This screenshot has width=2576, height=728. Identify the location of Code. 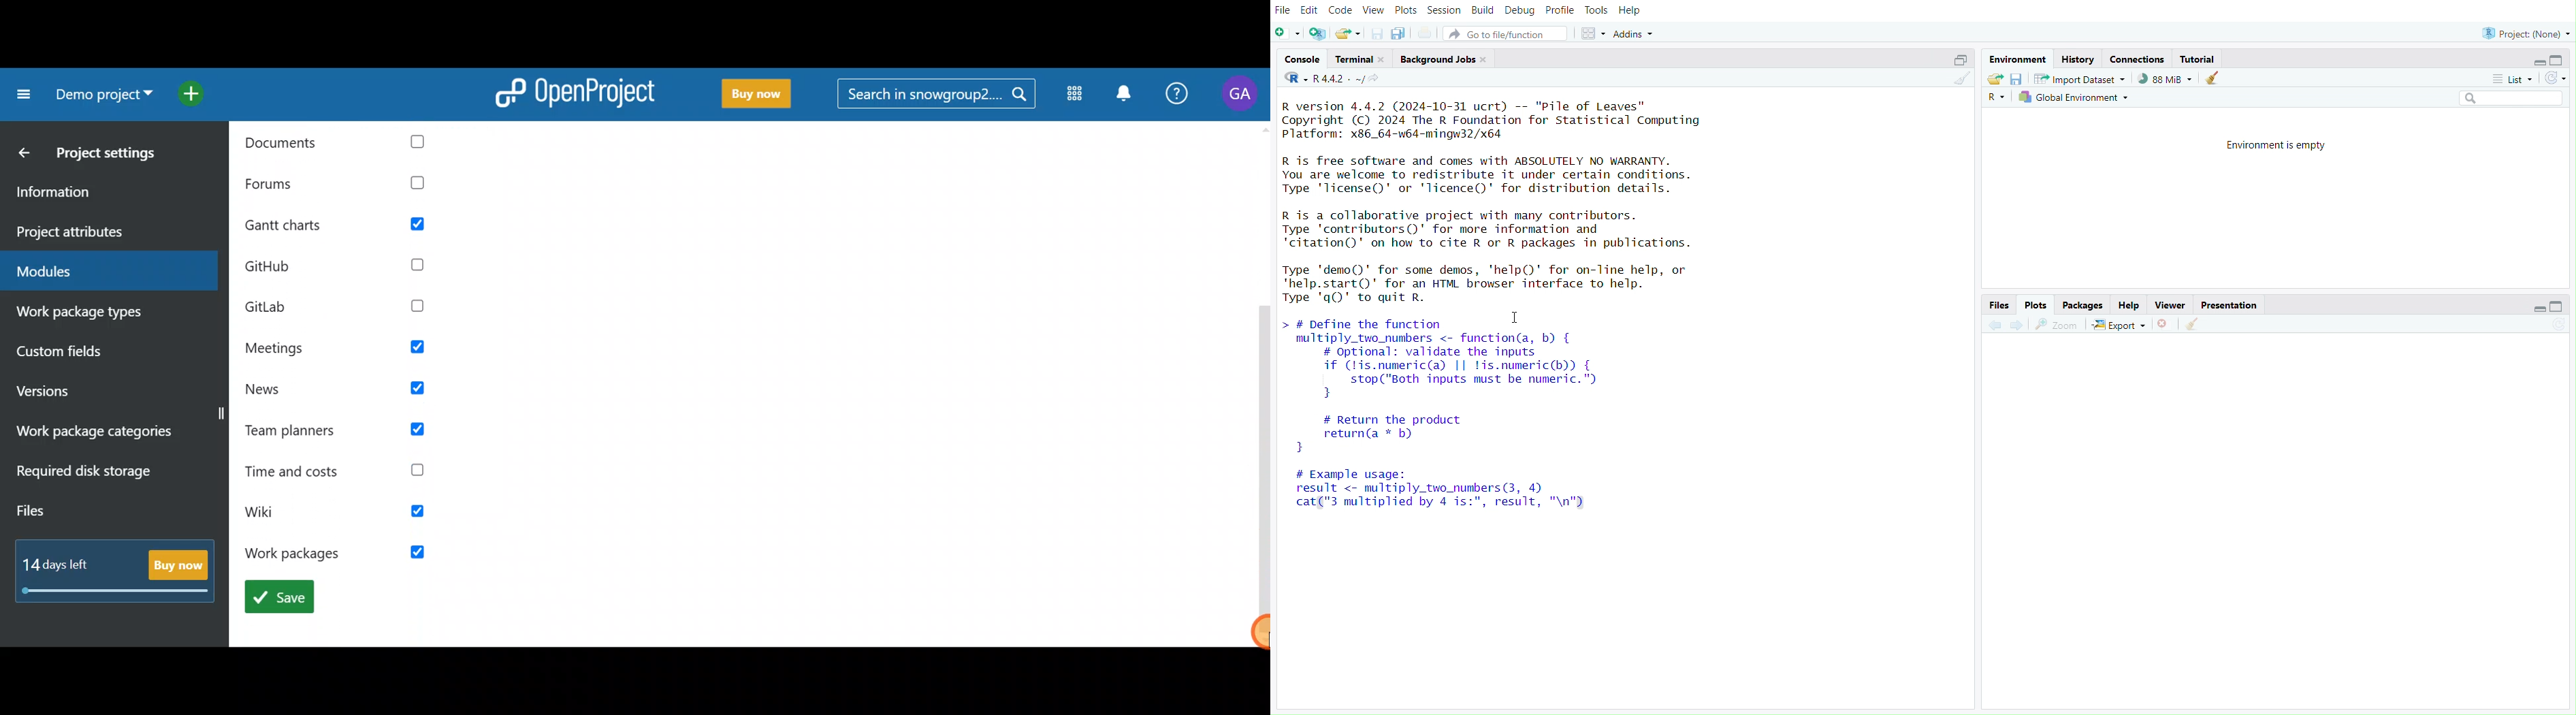
(1340, 11).